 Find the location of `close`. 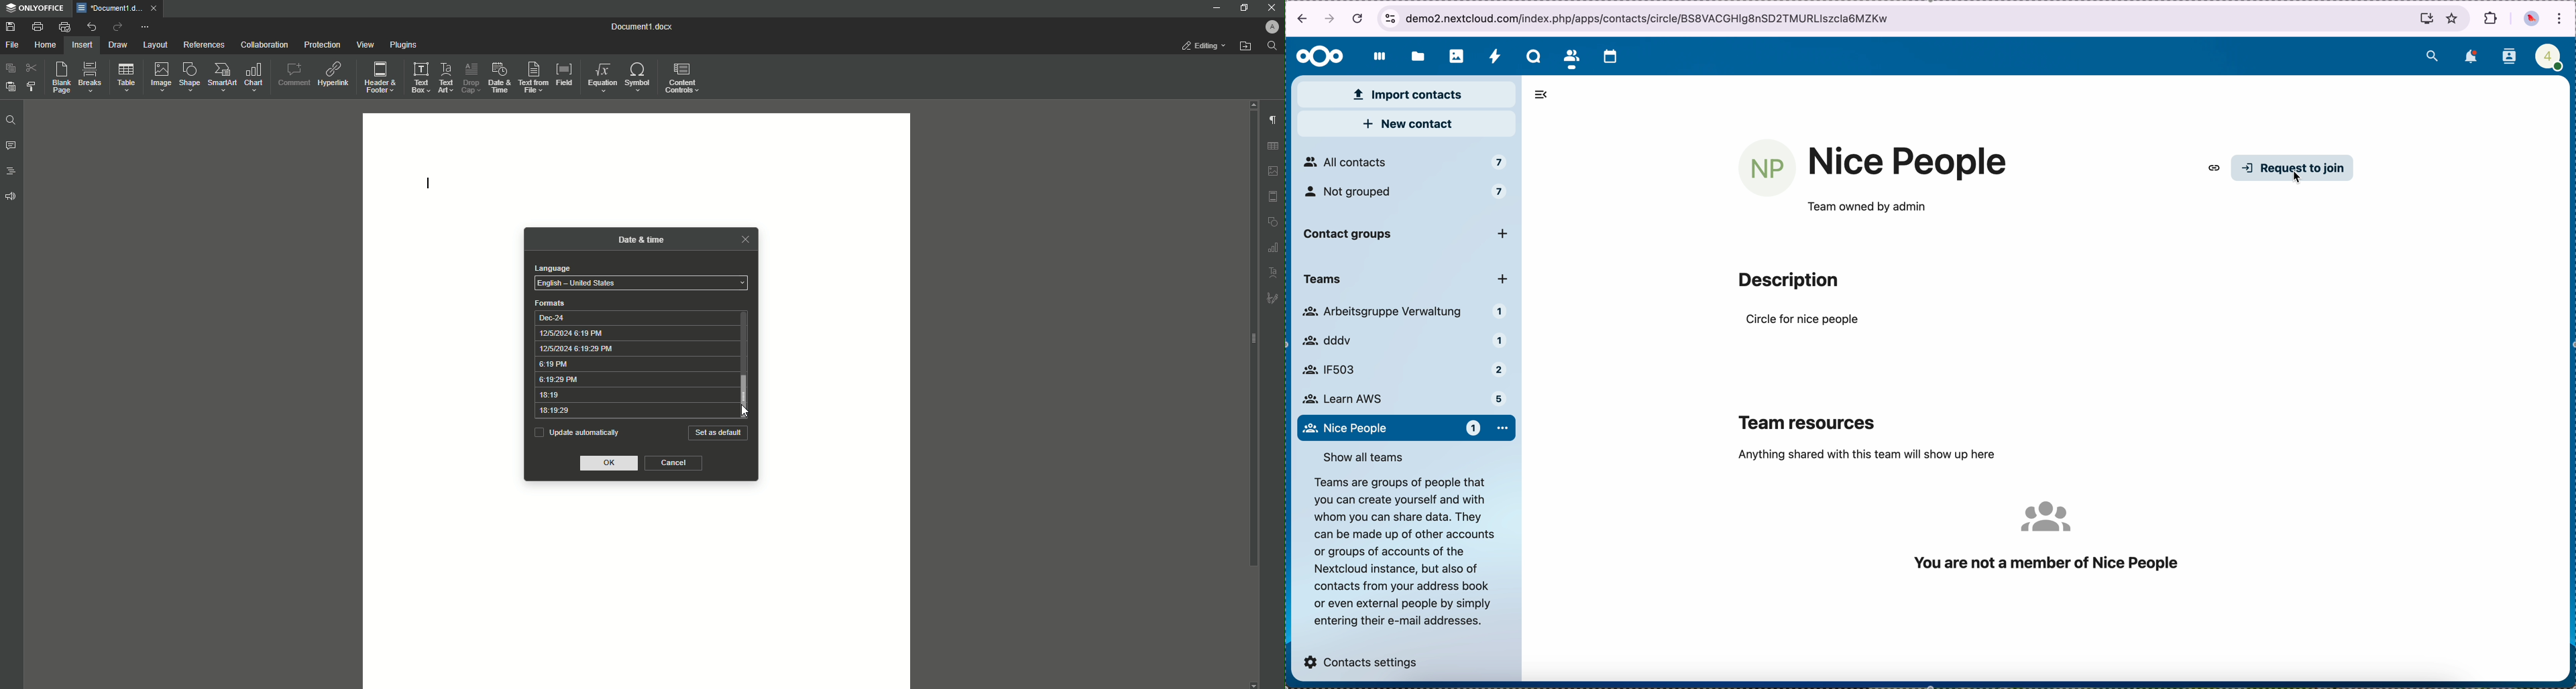

close is located at coordinates (154, 7).